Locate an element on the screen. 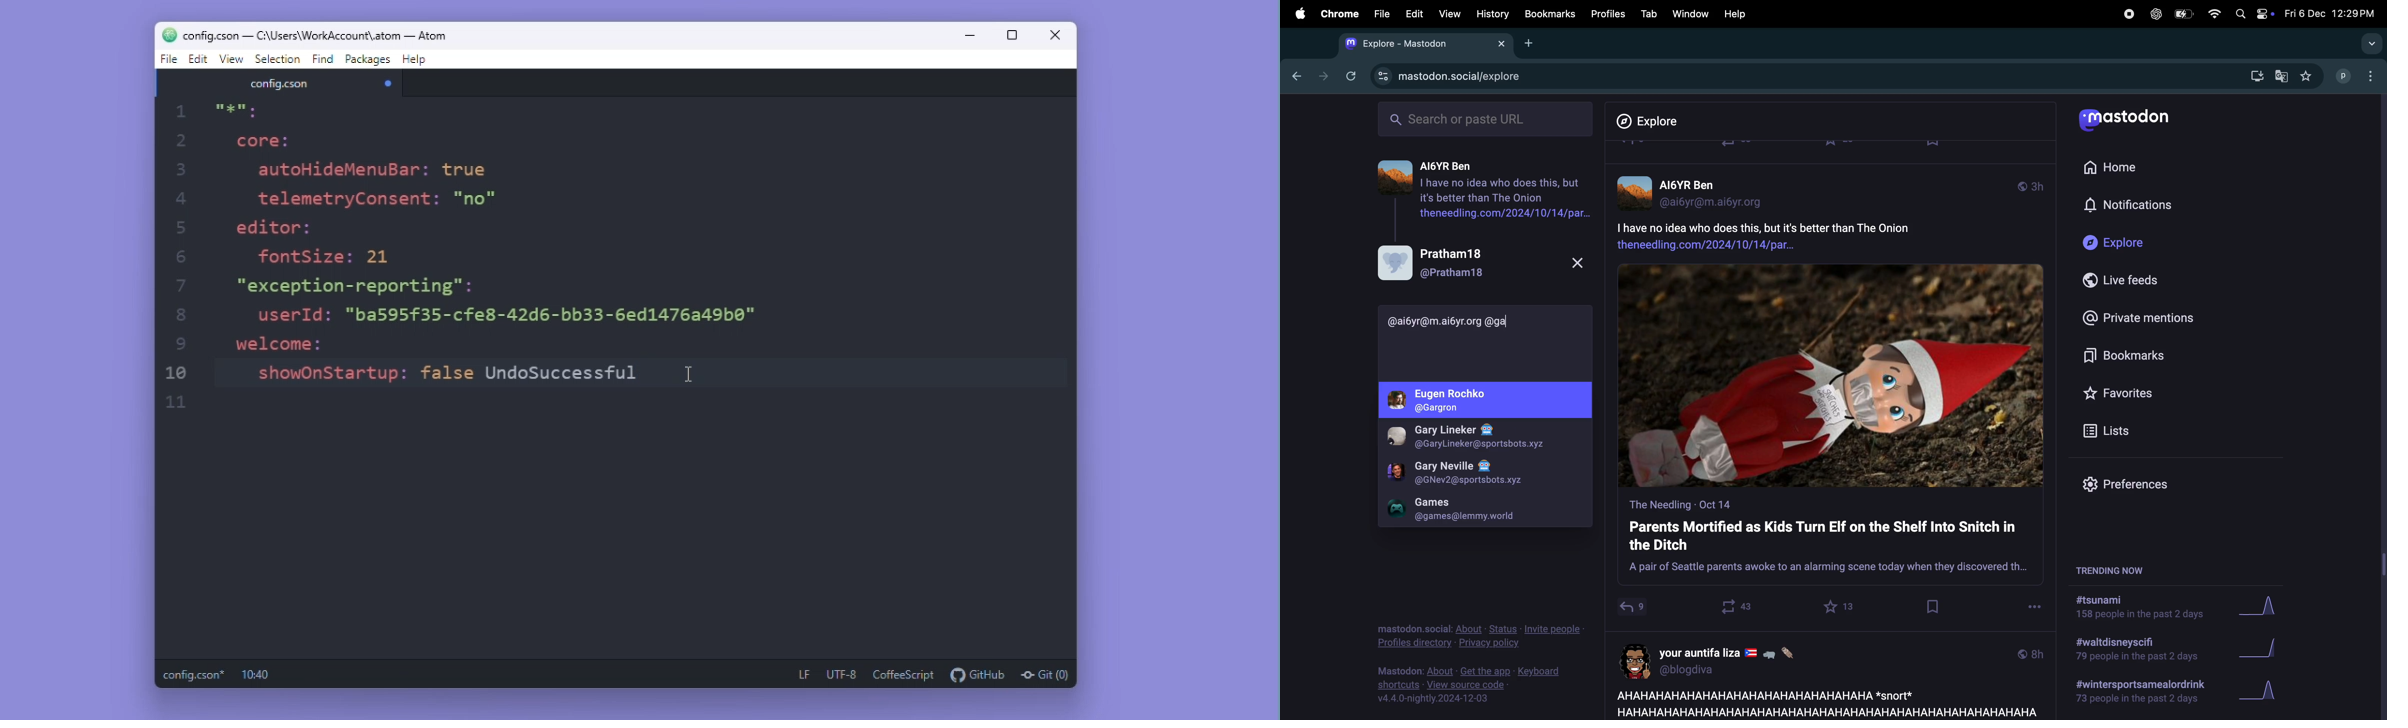  lists is located at coordinates (2111, 430).